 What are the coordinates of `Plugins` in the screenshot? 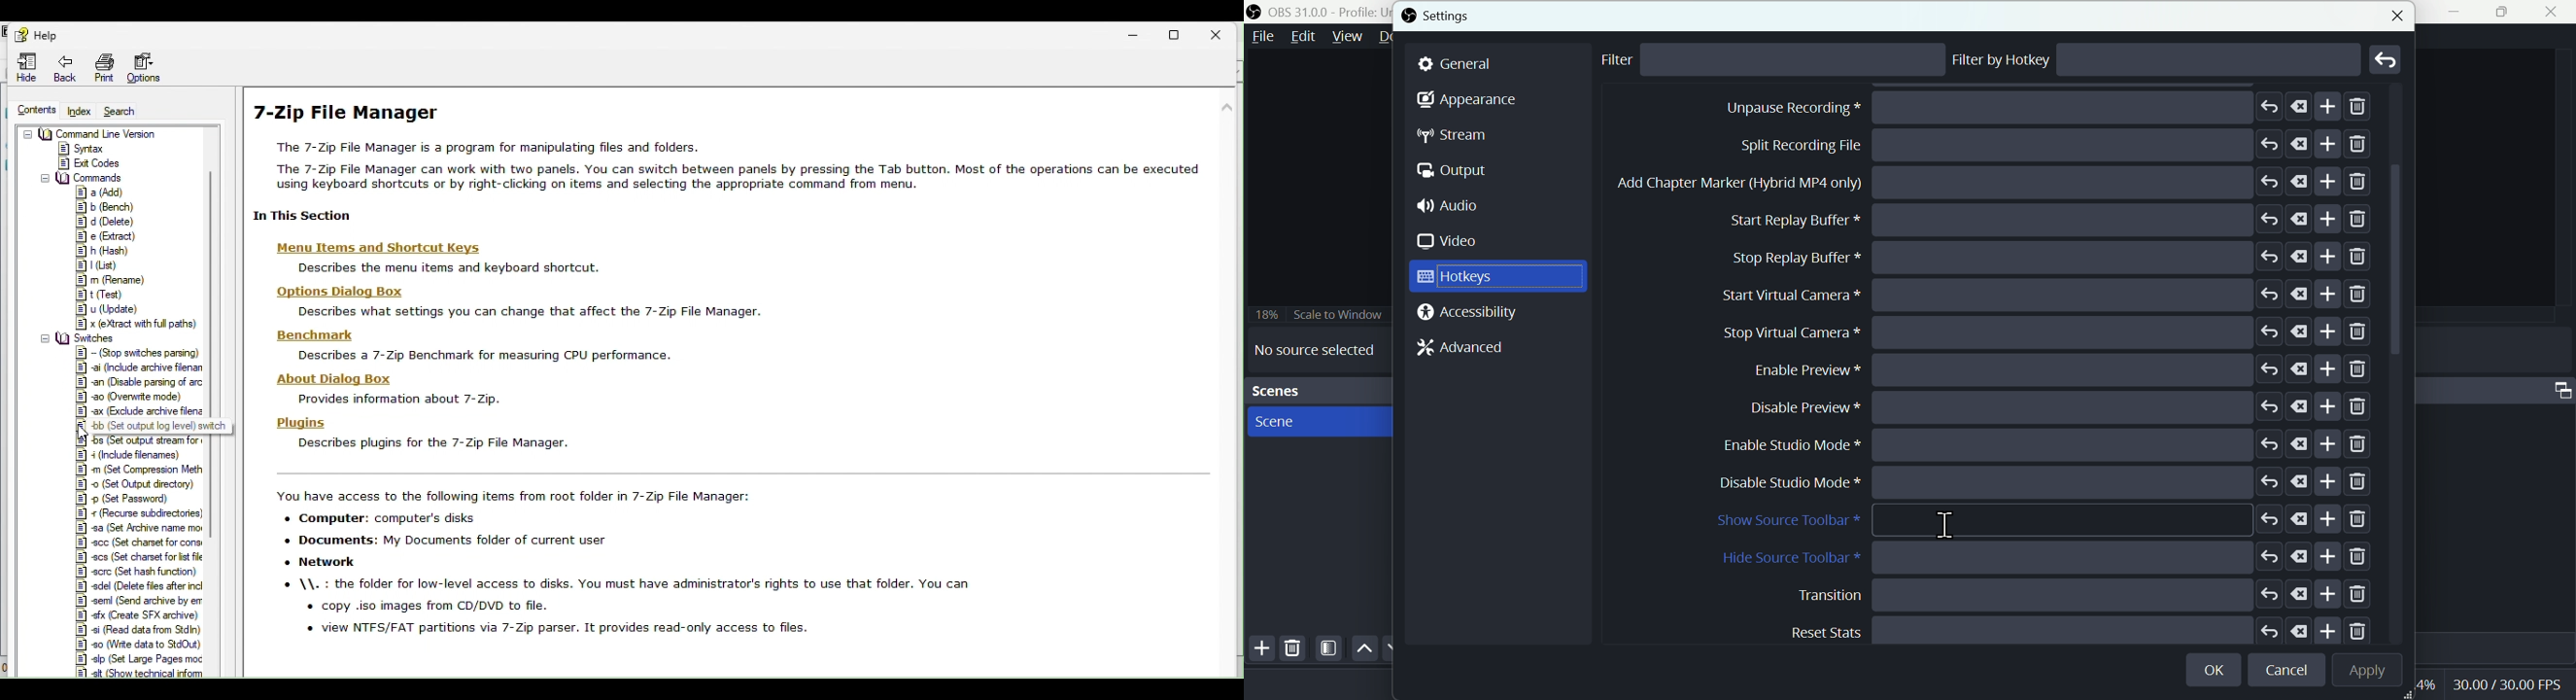 It's located at (302, 423).